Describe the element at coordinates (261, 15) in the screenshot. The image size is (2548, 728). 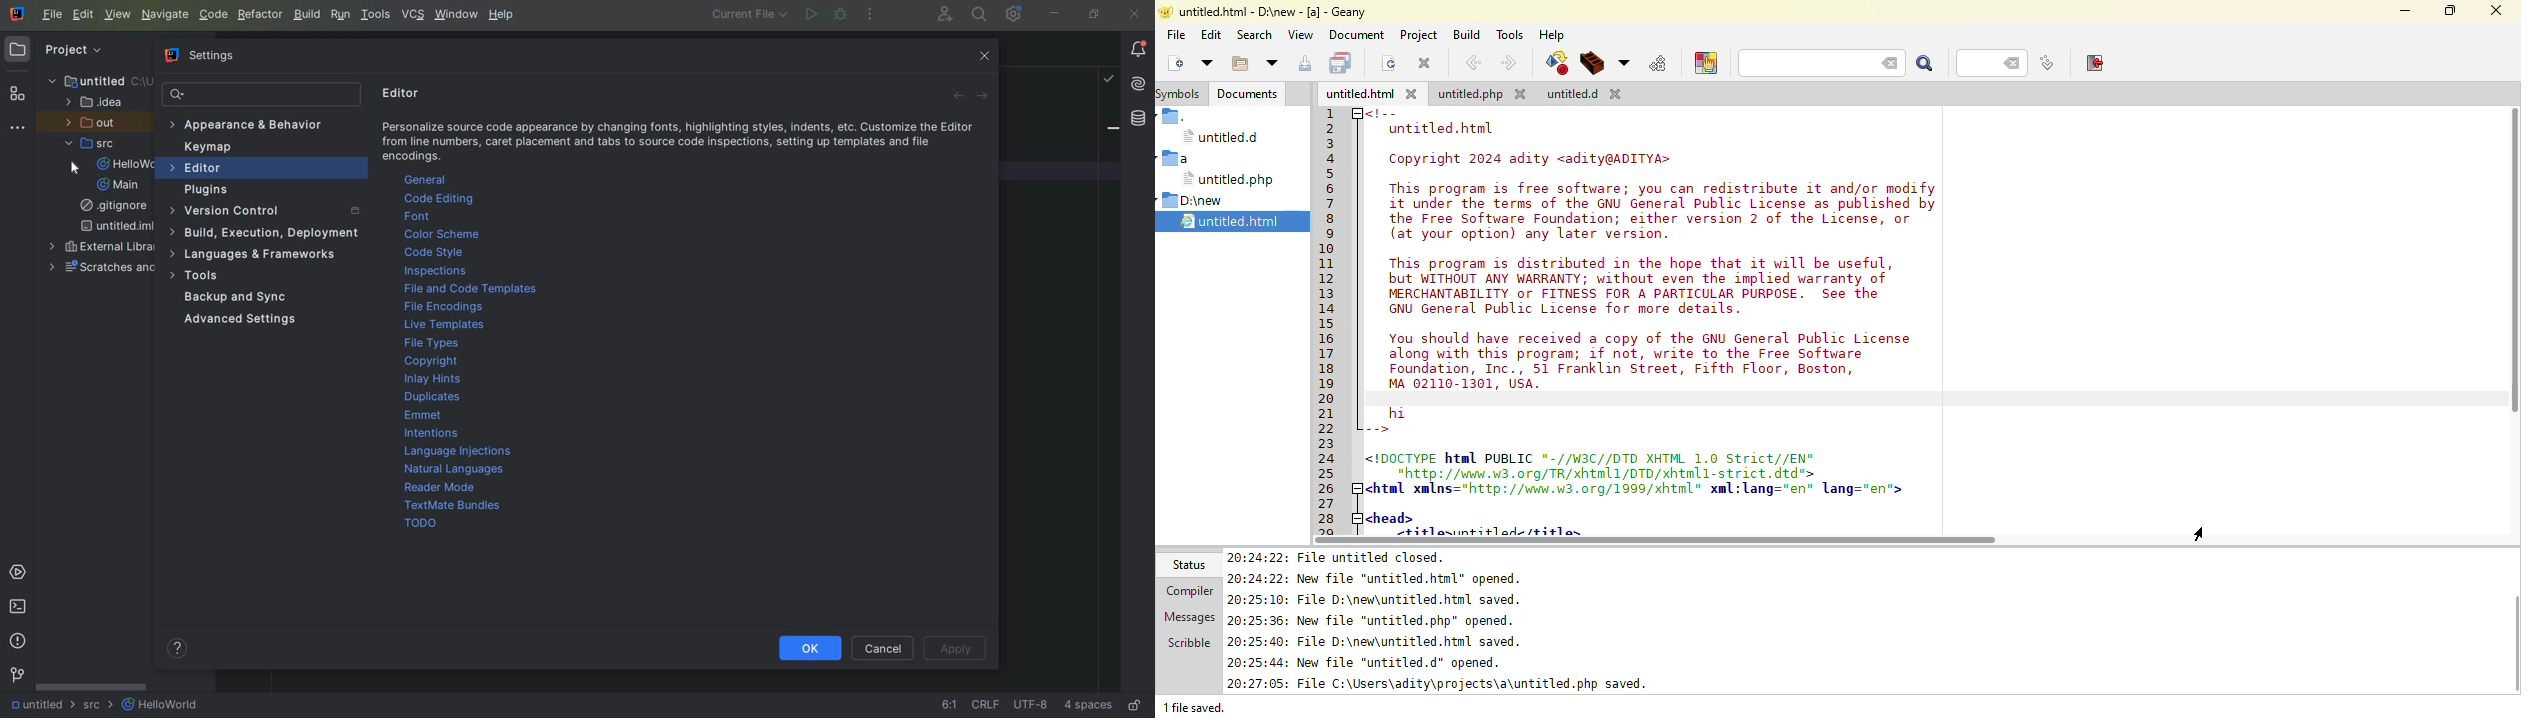
I see `REFACTOR` at that location.